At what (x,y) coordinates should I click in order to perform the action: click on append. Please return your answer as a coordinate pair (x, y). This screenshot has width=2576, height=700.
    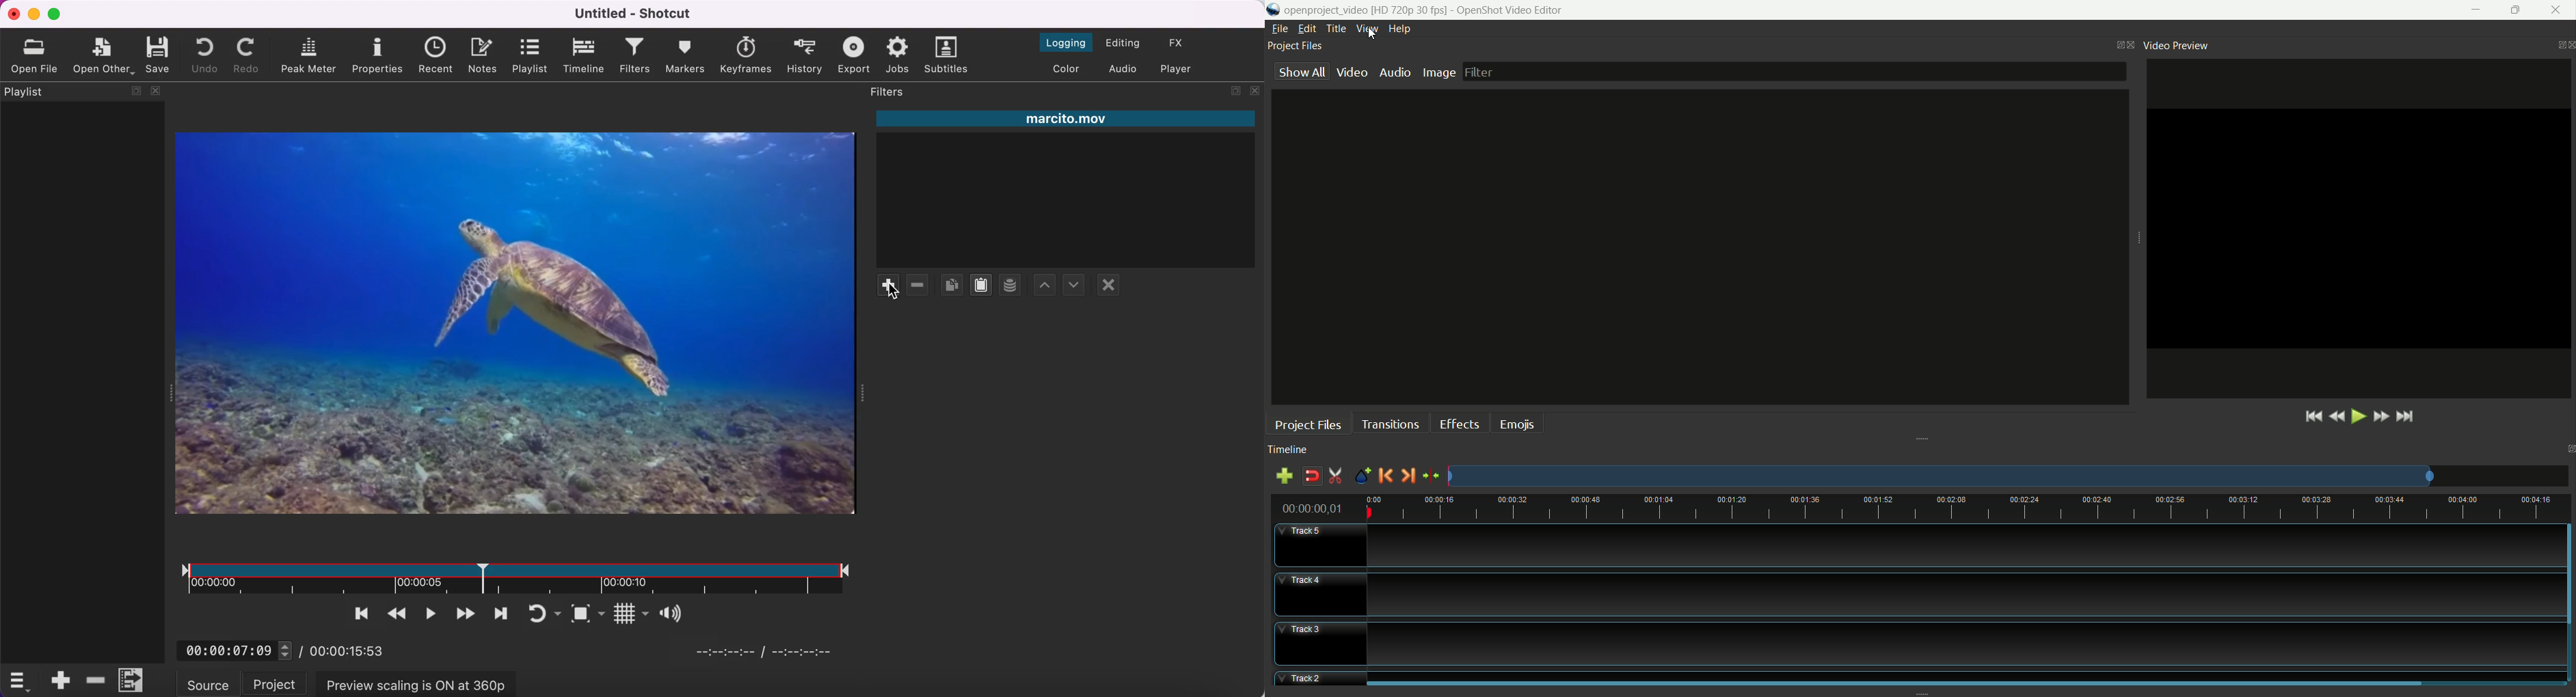
    Looking at the image, I should click on (58, 680).